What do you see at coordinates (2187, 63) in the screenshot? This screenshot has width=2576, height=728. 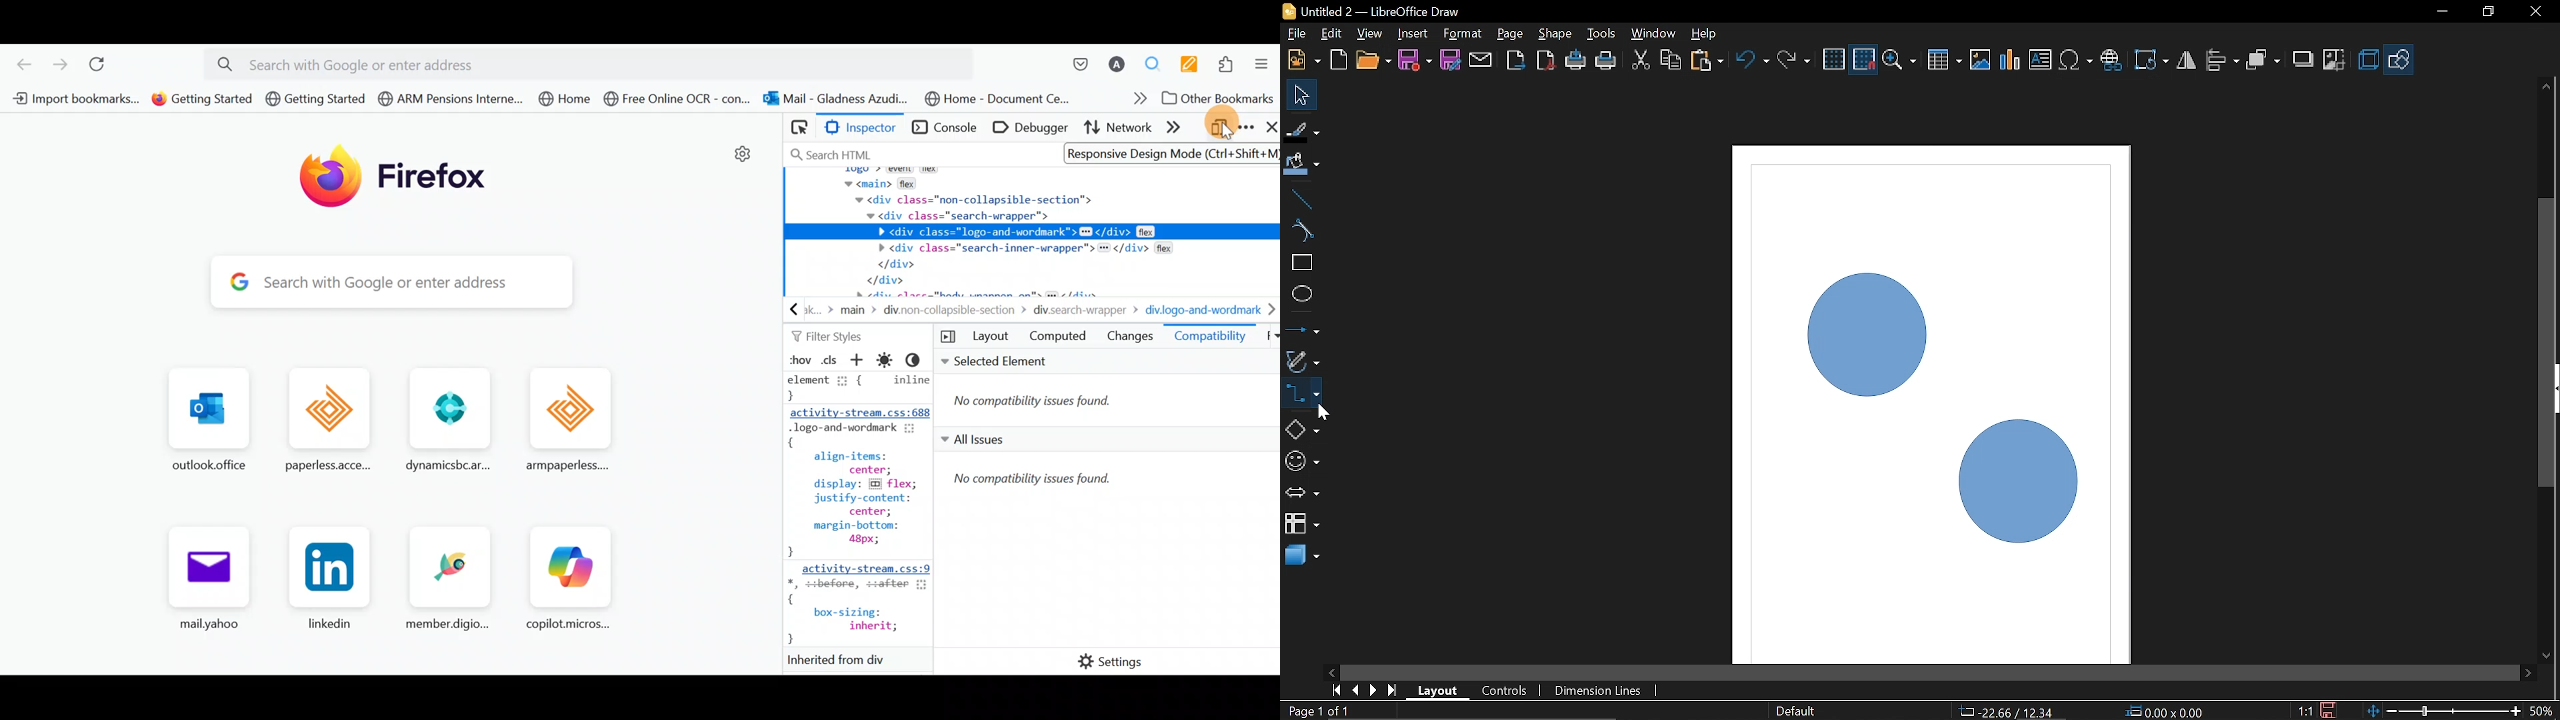 I see `Filp` at bounding box center [2187, 63].